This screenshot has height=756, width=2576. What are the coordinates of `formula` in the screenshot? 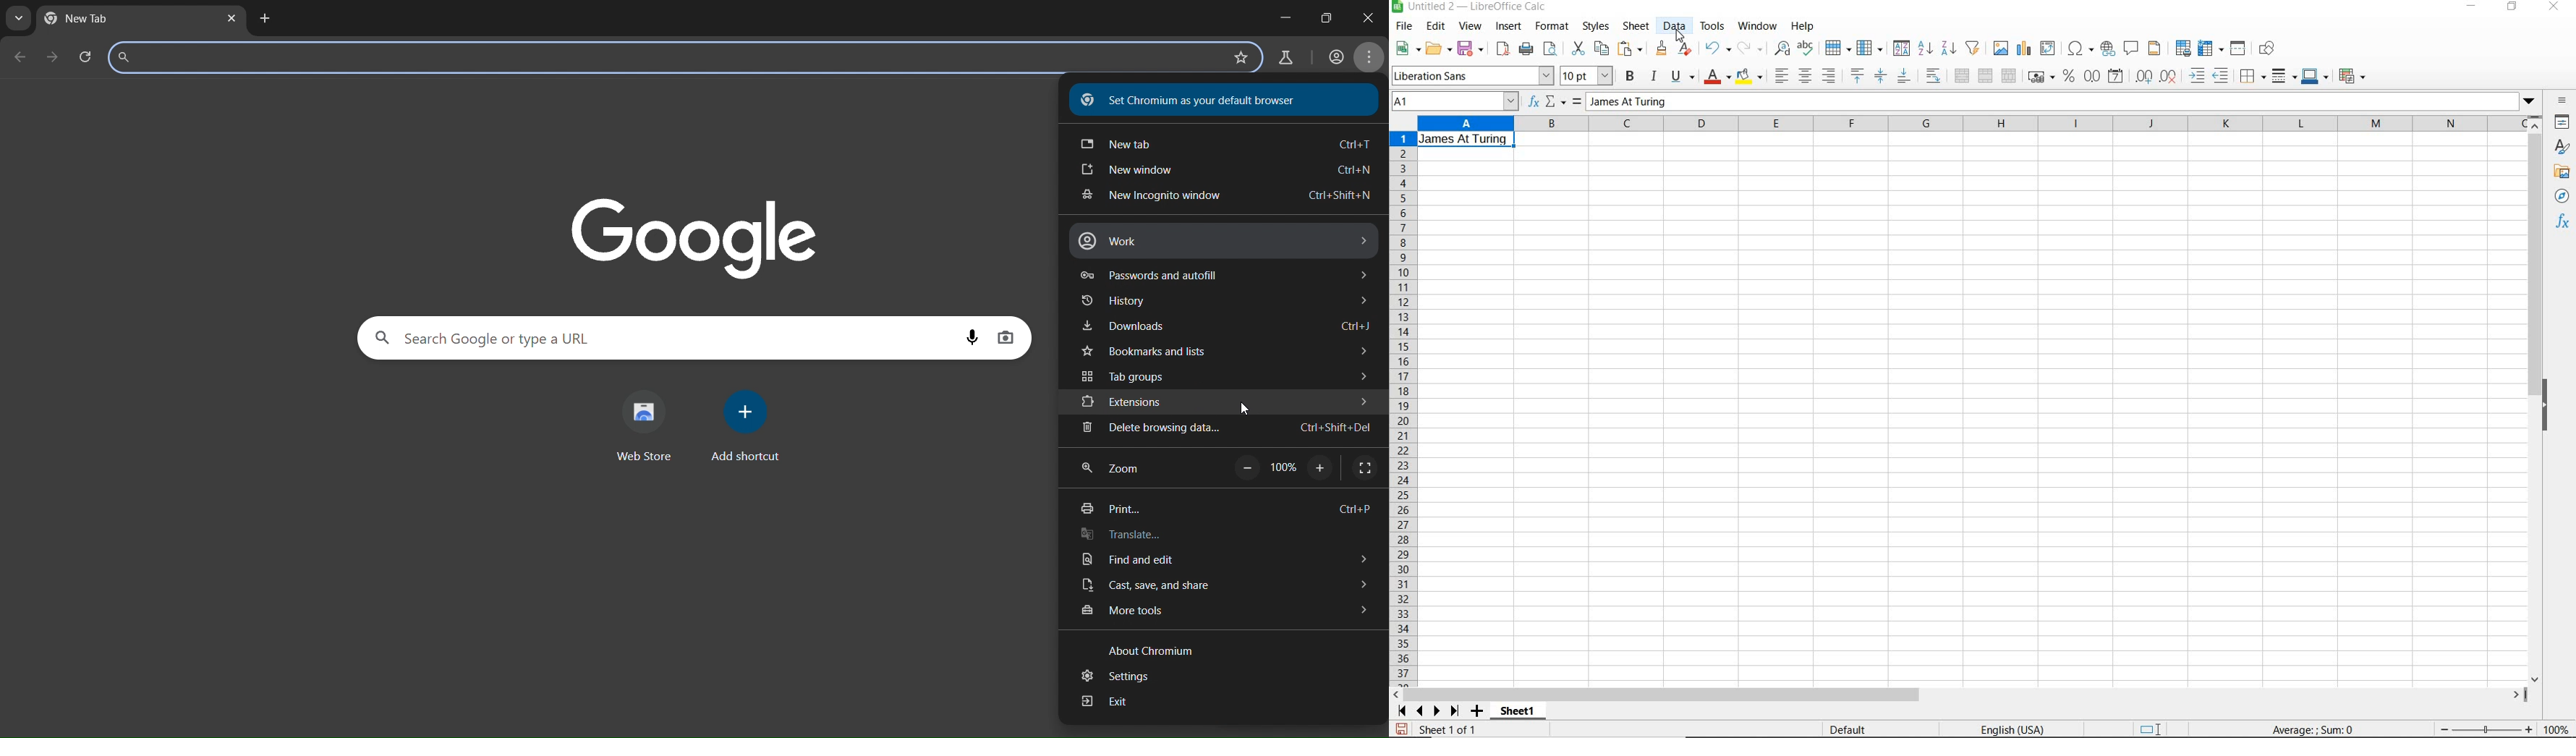 It's located at (2310, 729).